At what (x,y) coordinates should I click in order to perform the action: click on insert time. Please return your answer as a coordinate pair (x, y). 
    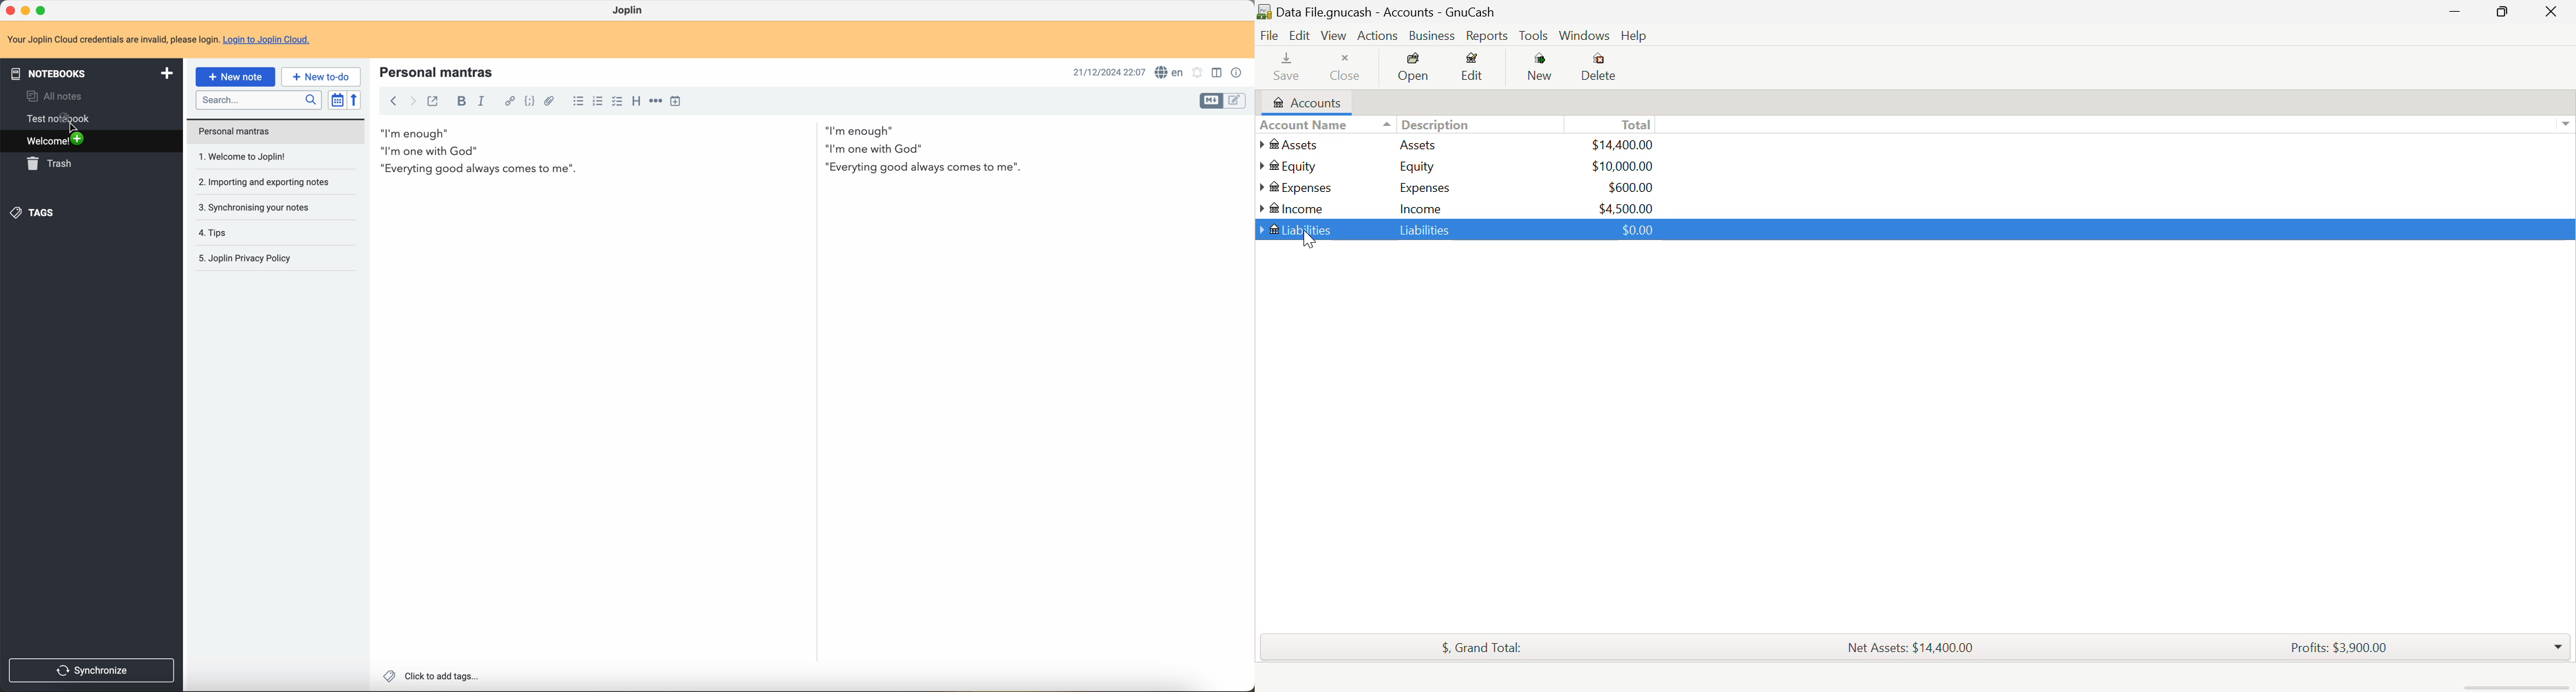
    Looking at the image, I should click on (678, 102).